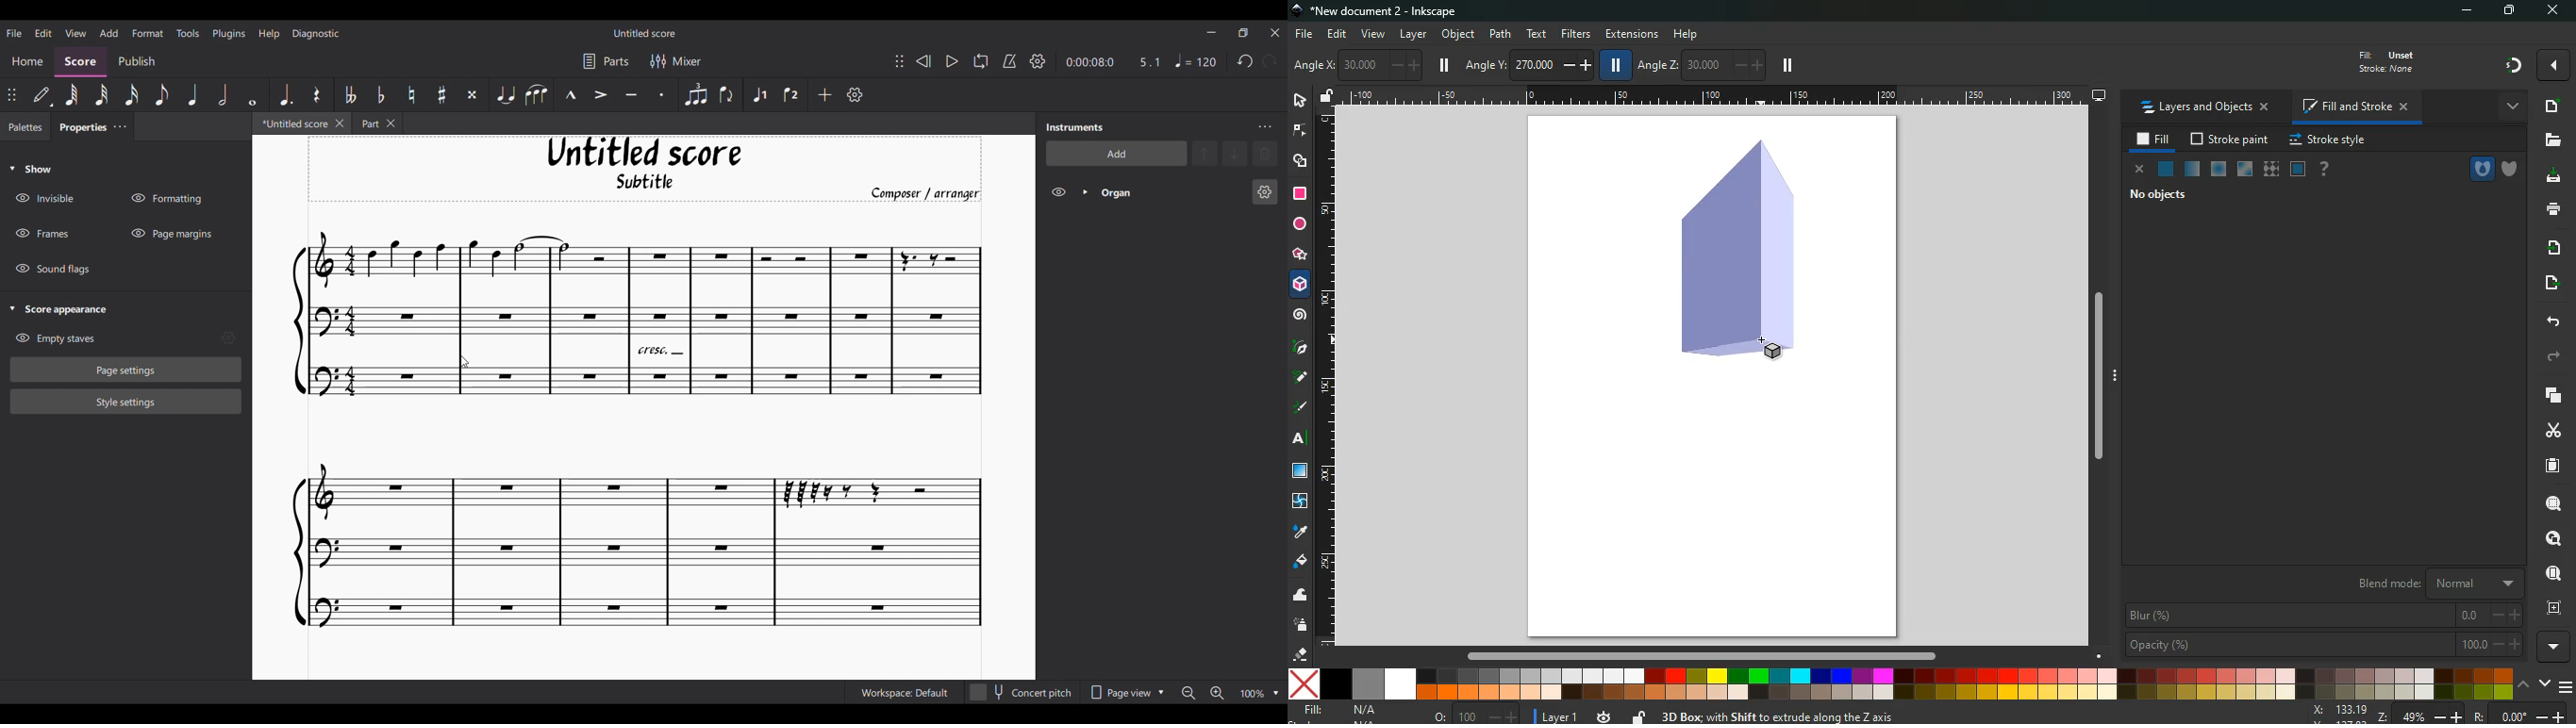 This screenshot has width=2576, height=728. I want to click on layers, so click(2548, 394).